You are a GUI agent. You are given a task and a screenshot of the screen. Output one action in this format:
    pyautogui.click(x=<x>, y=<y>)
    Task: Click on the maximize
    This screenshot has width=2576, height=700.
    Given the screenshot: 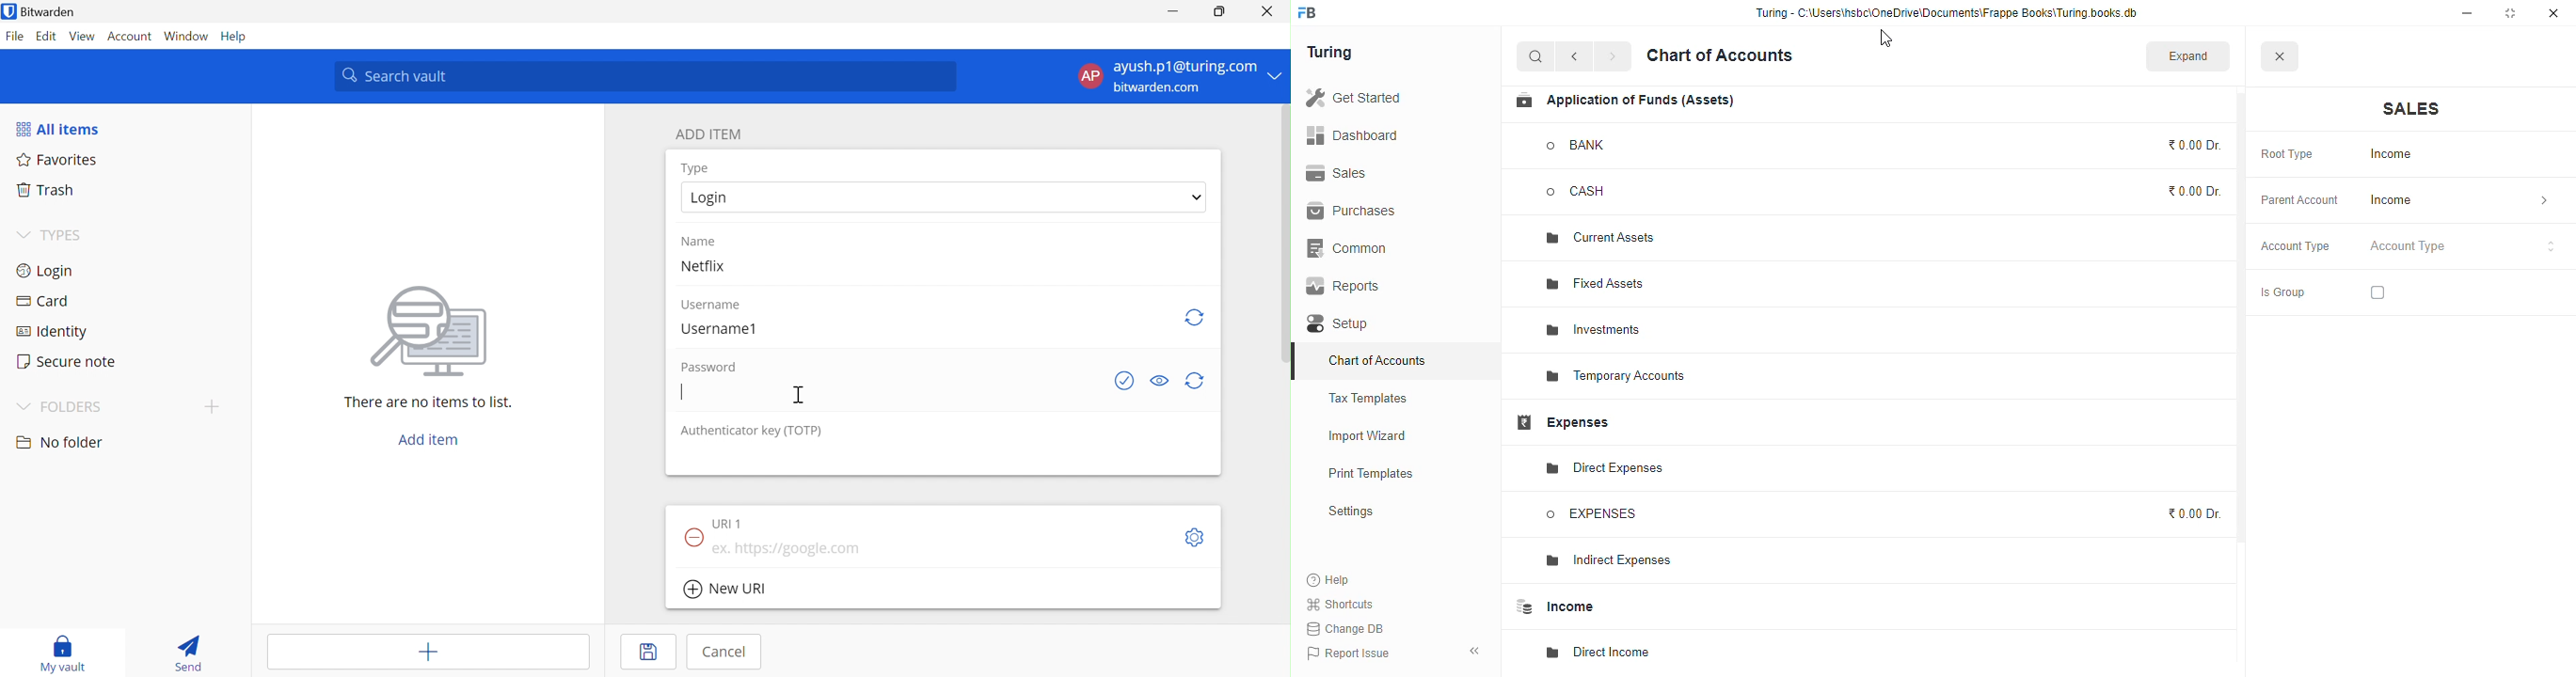 What is the action you would take?
    pyautogui.click(x=2510, y=13)
    